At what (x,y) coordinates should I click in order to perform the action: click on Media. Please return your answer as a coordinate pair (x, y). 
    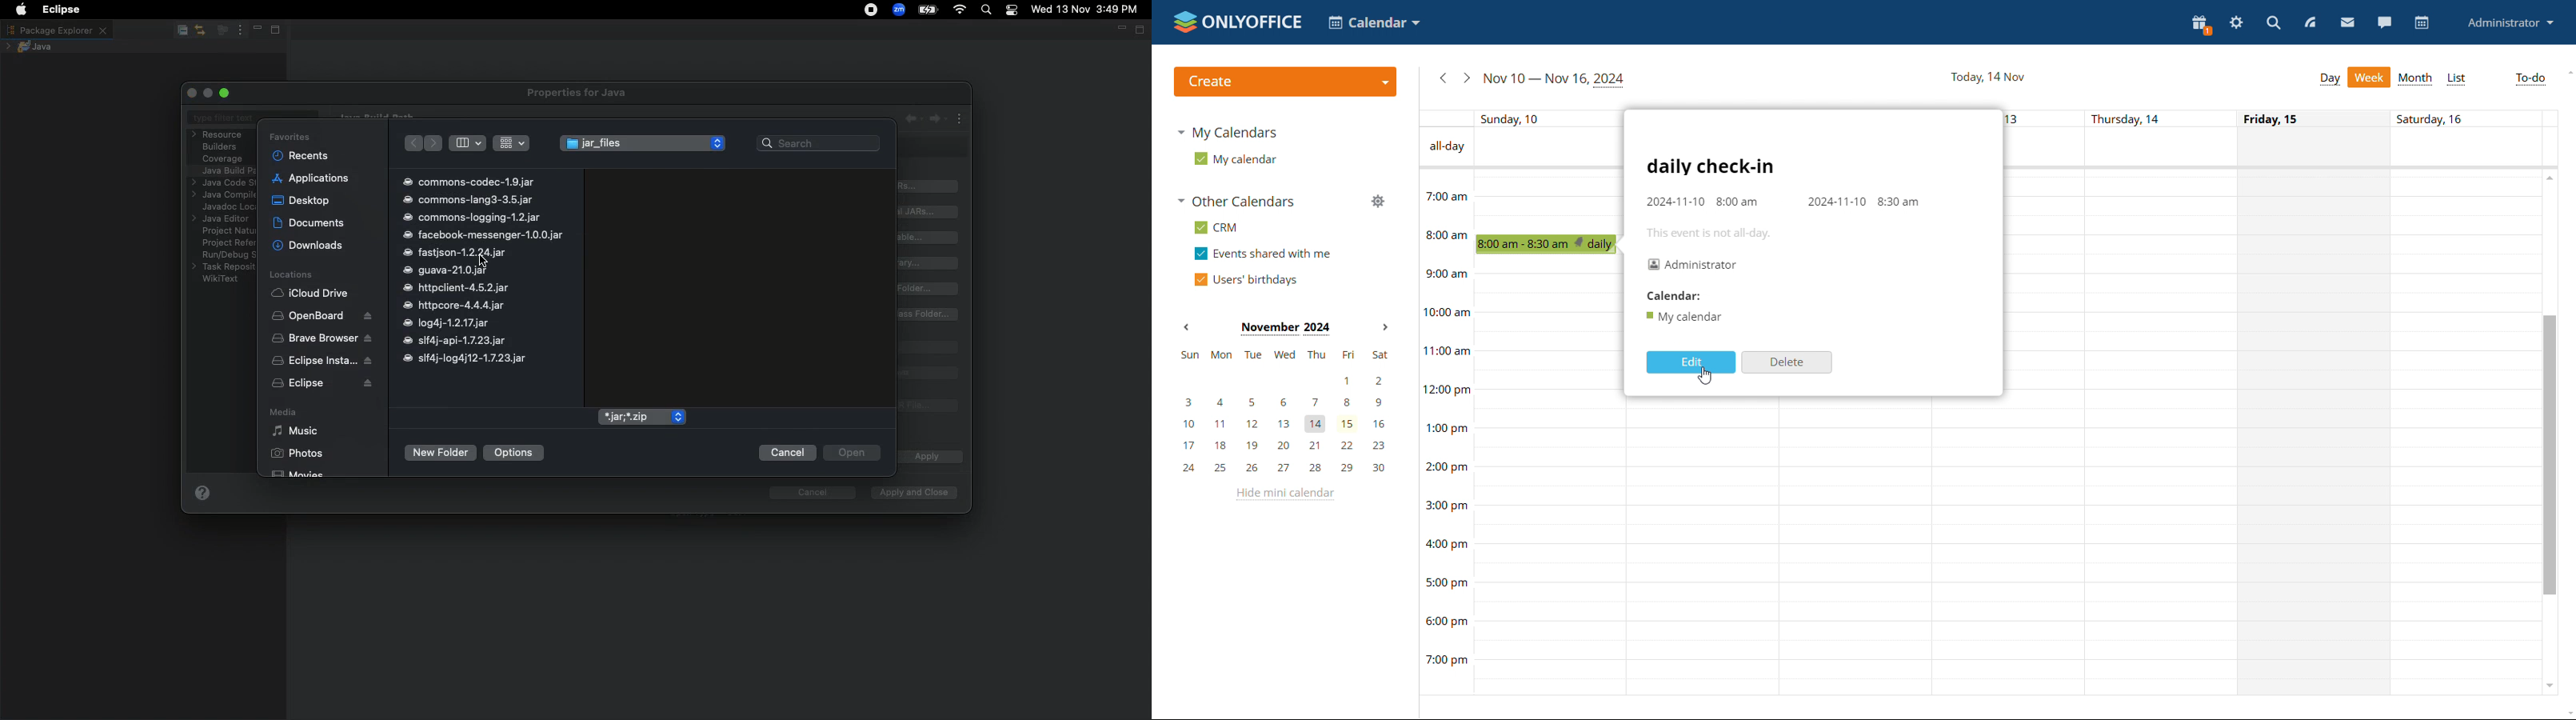
    Looking at the image, I should click on (282, 414).